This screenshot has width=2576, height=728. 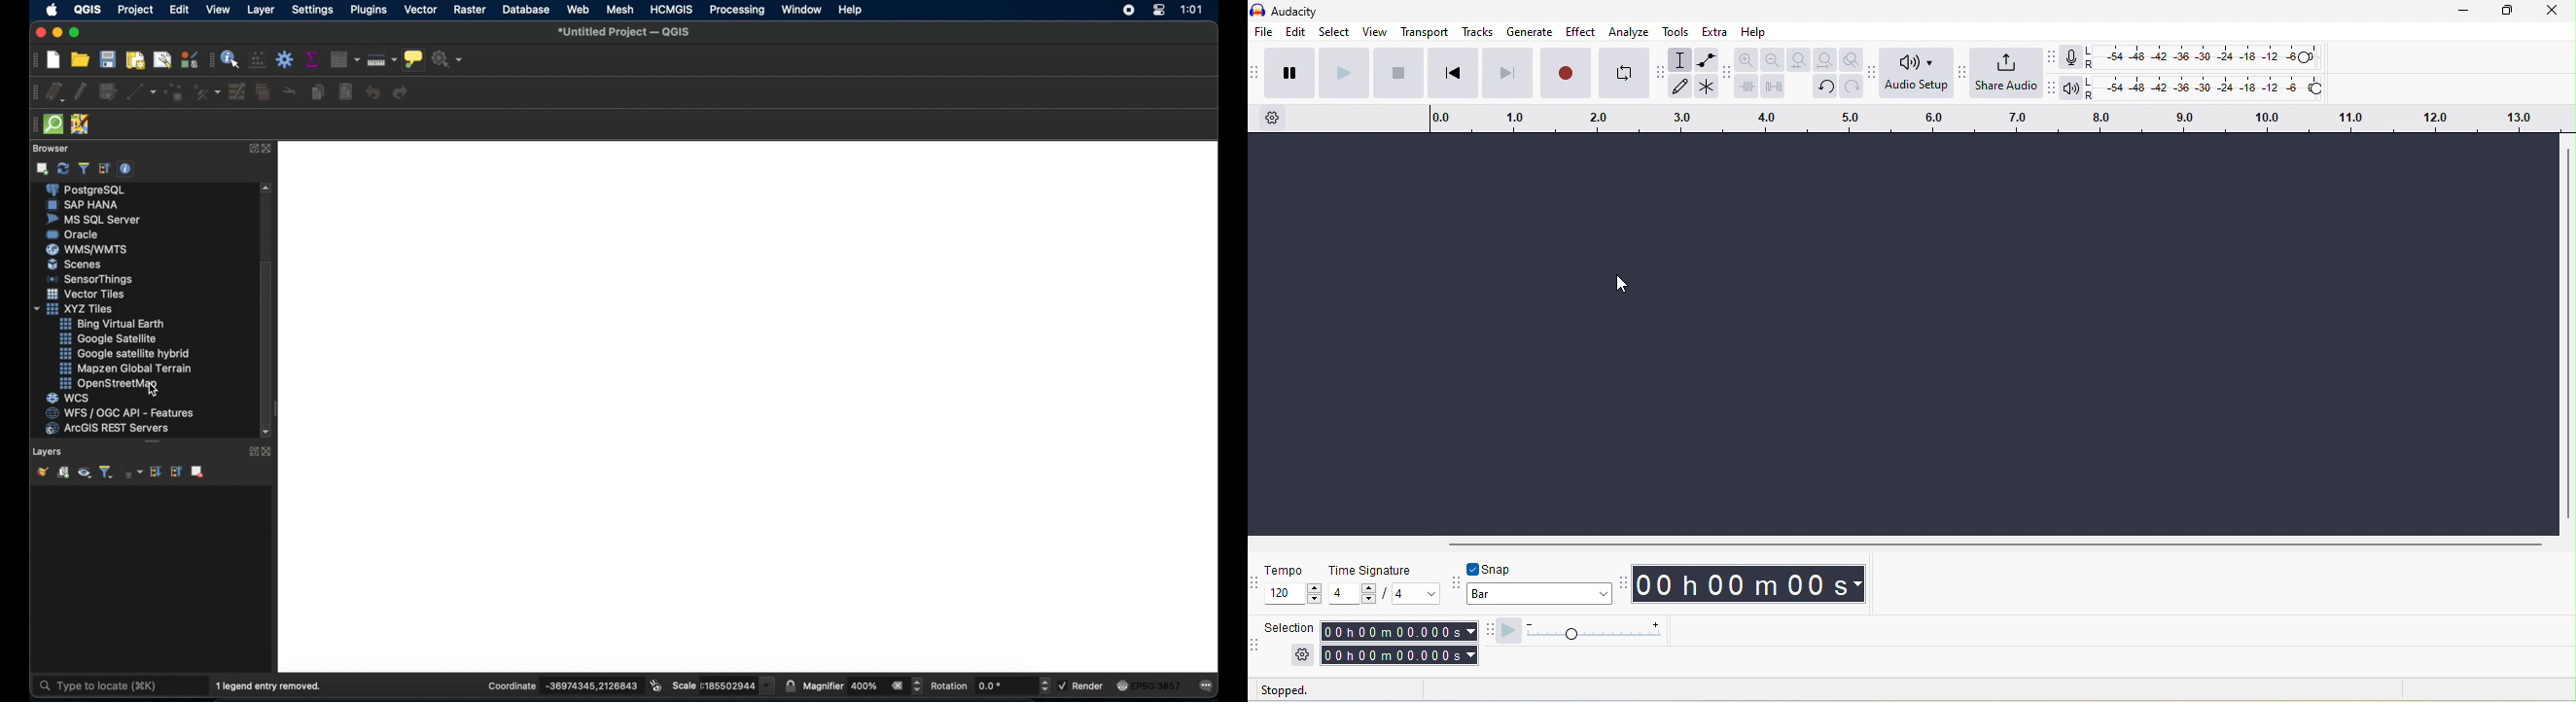 What do you see at coordinates (1290, 74) in the screenshot?
I see `pause` at bounding box center [1290, 74].